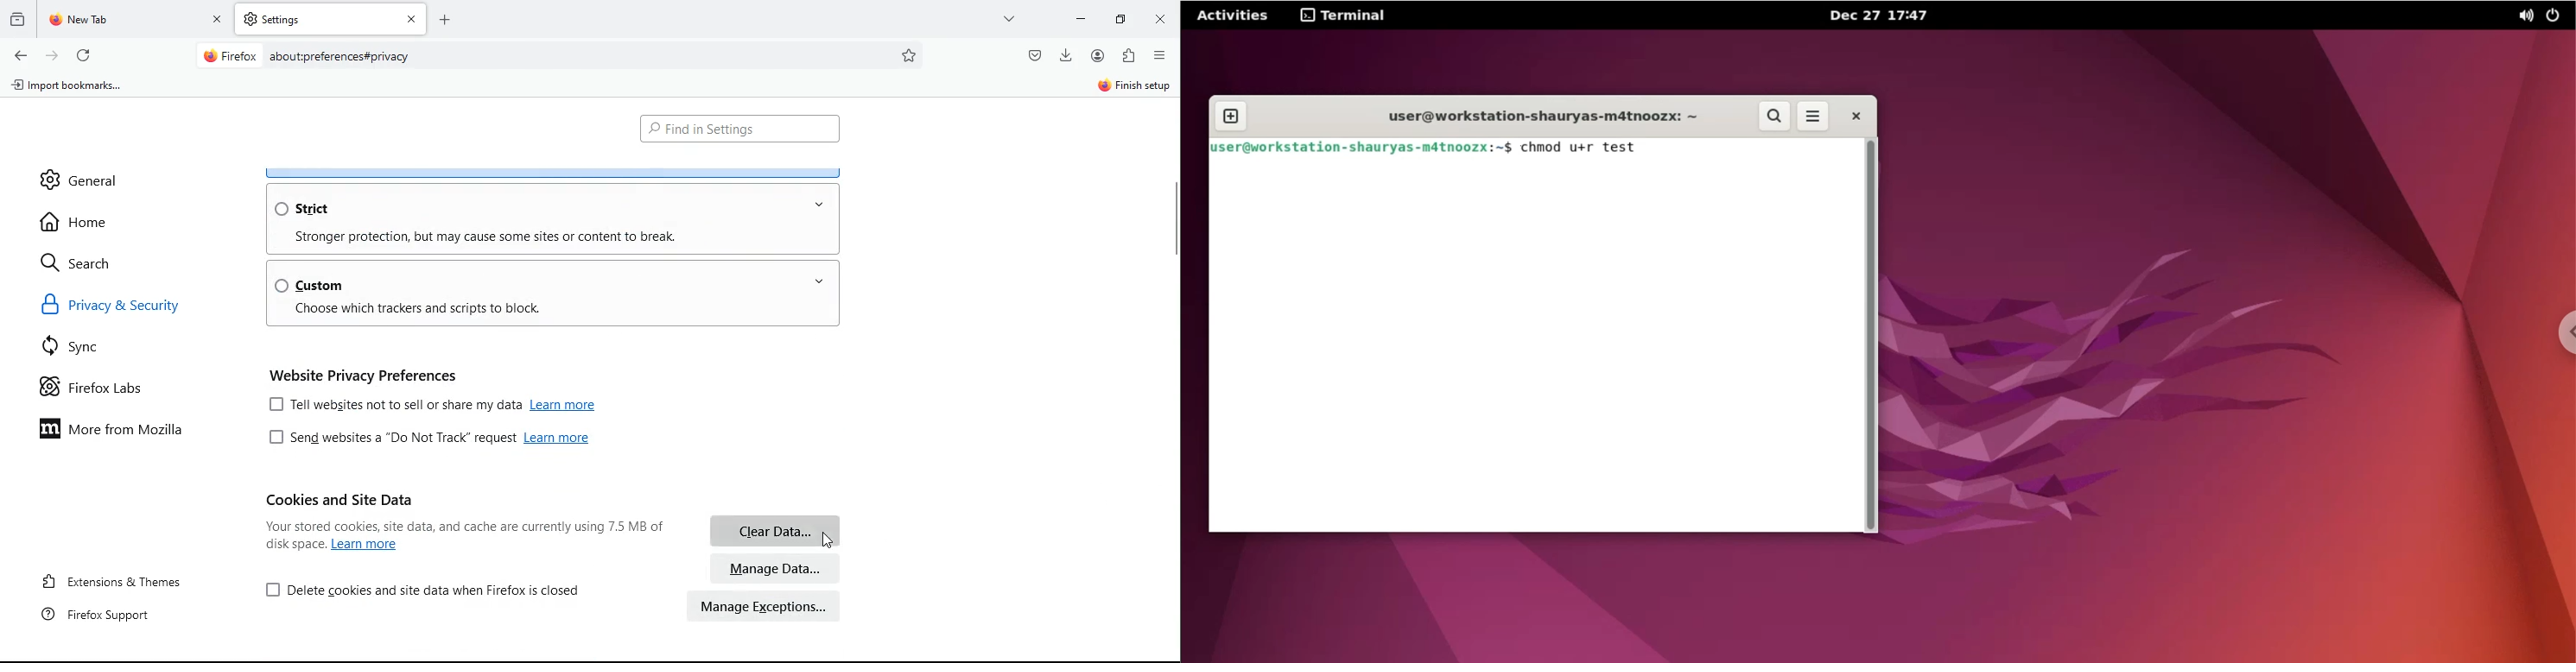 Image resolution: width=2576 pixels, height=672 pixels. What do you see at coordinates (774, 530) in the screenshot?
I see `clear data` at bounding box center [774, 530].